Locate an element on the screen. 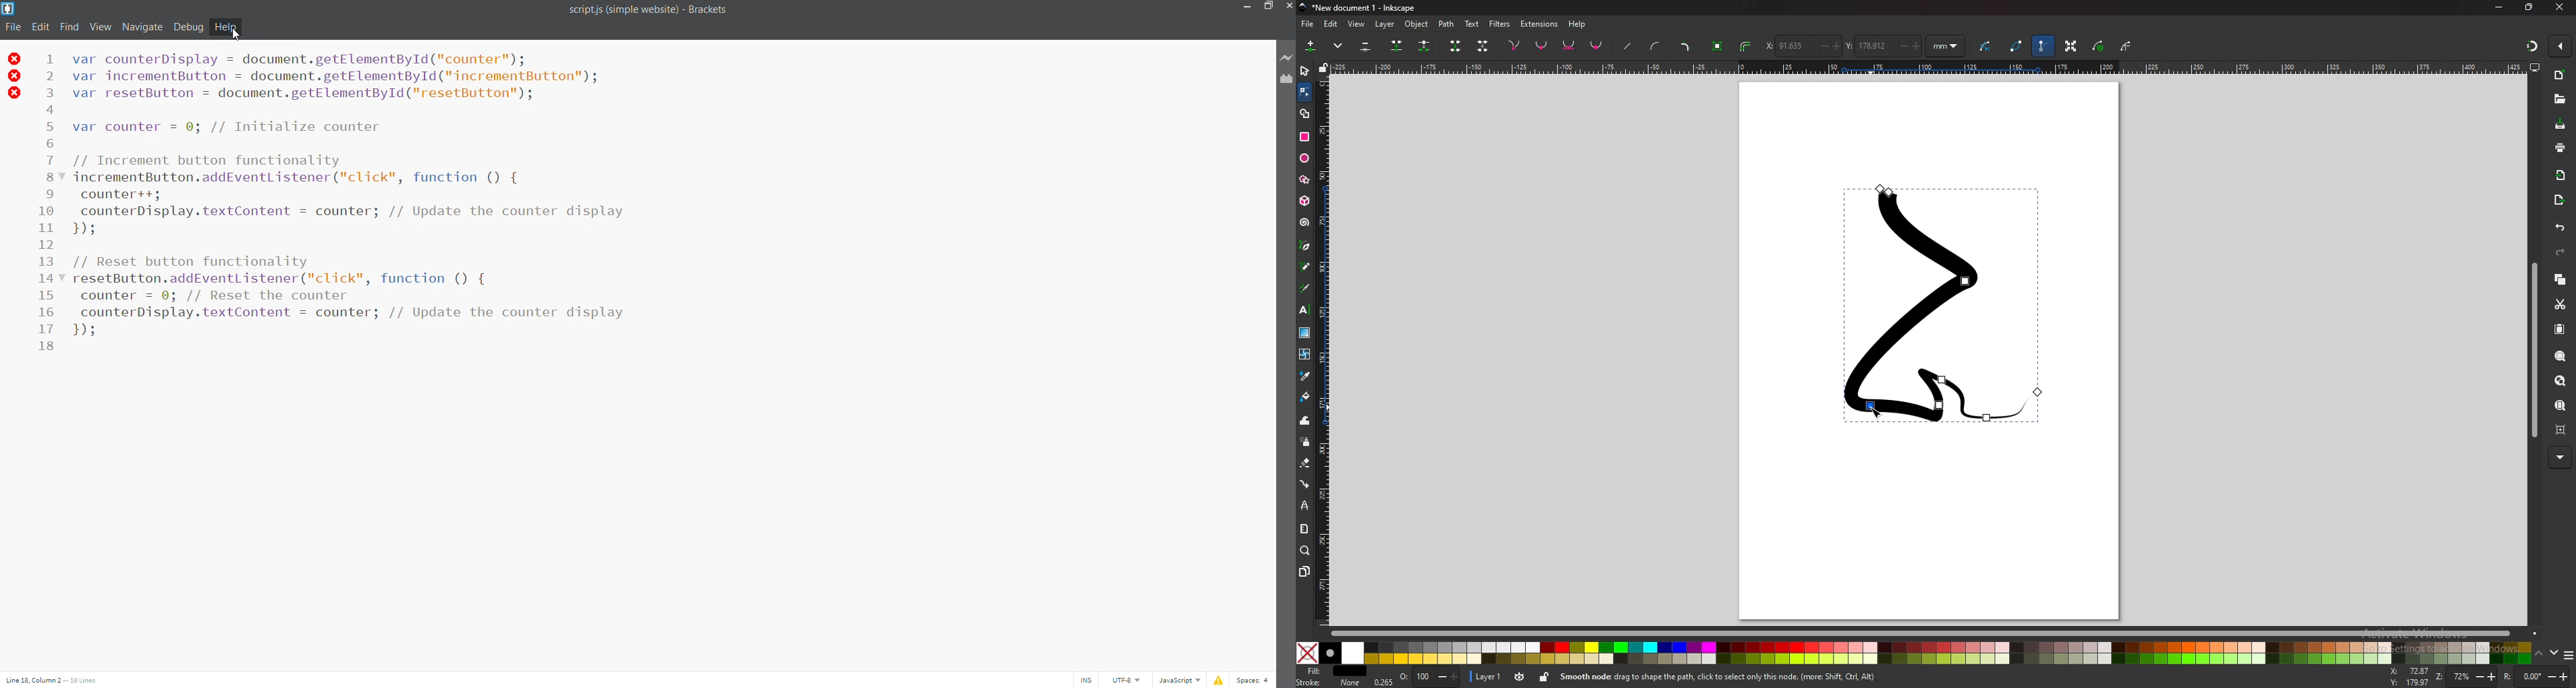  zoom is located at coordinates (1306, 551).